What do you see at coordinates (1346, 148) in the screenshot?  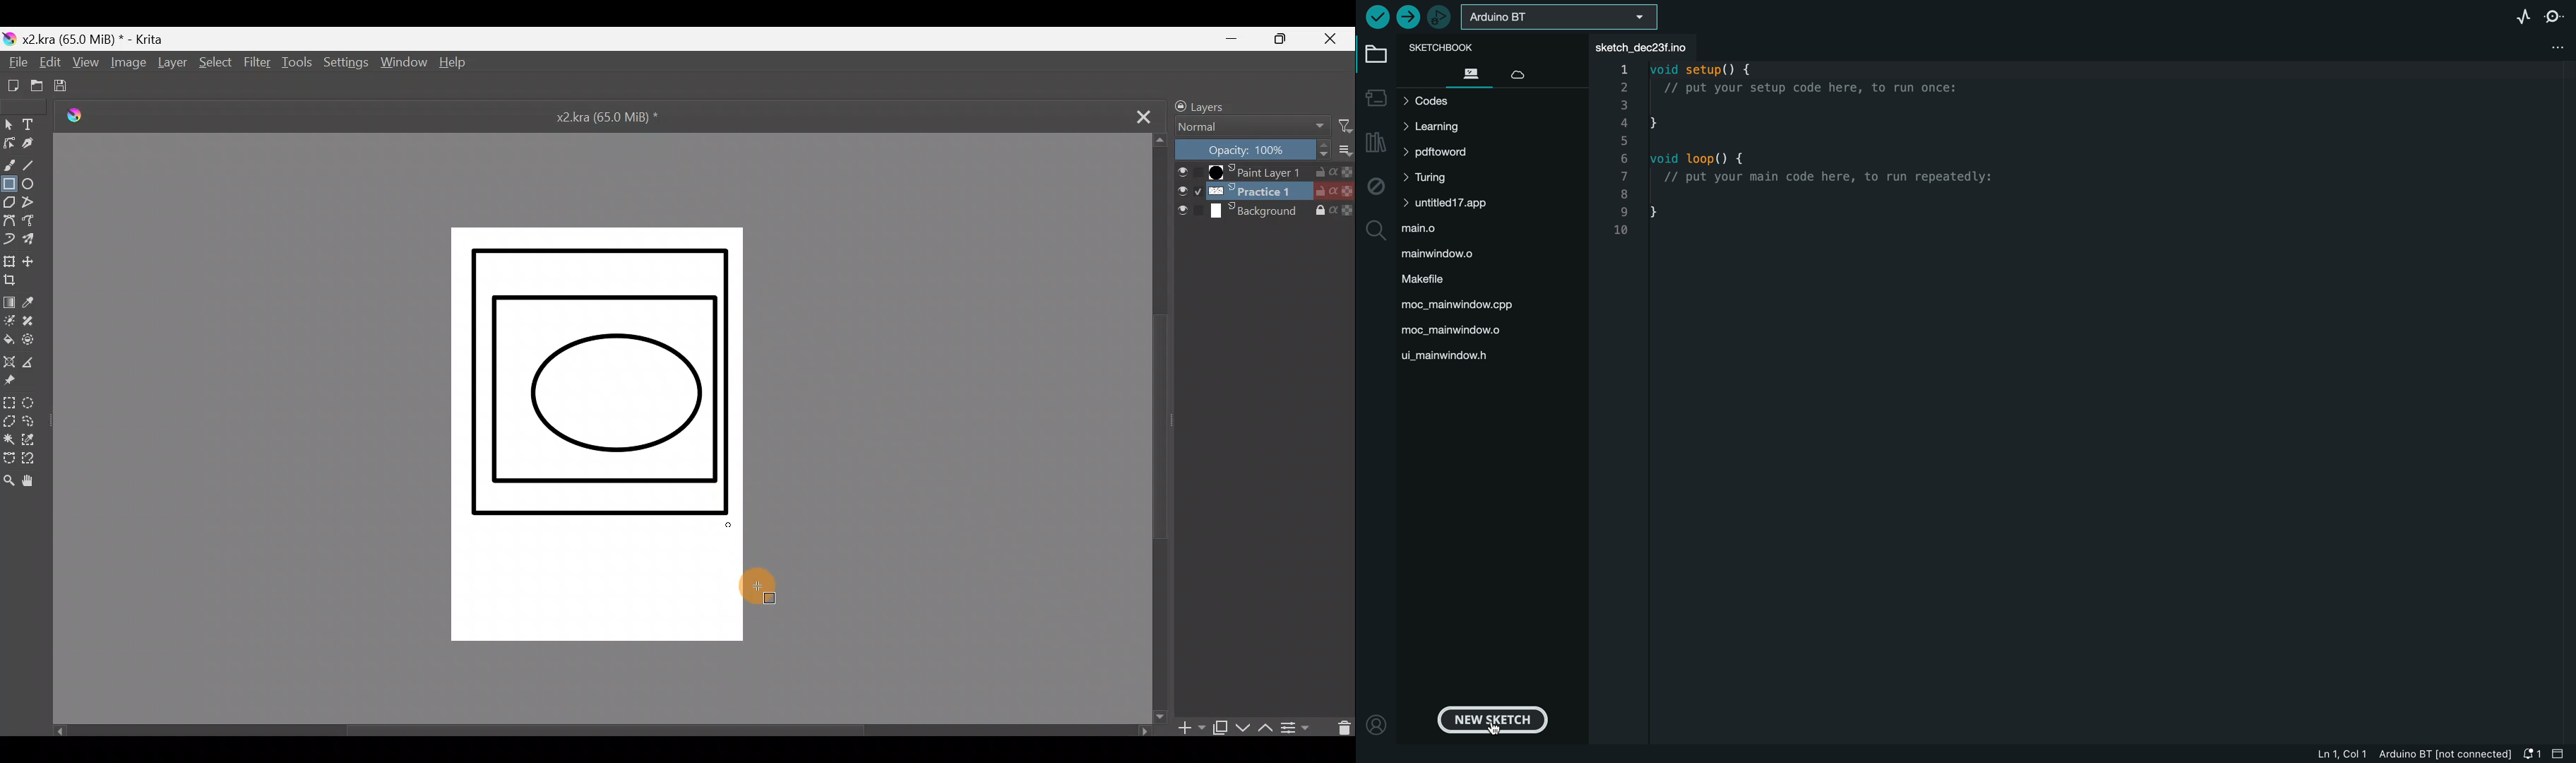 I see `More` at bounding box center [1346, 148].